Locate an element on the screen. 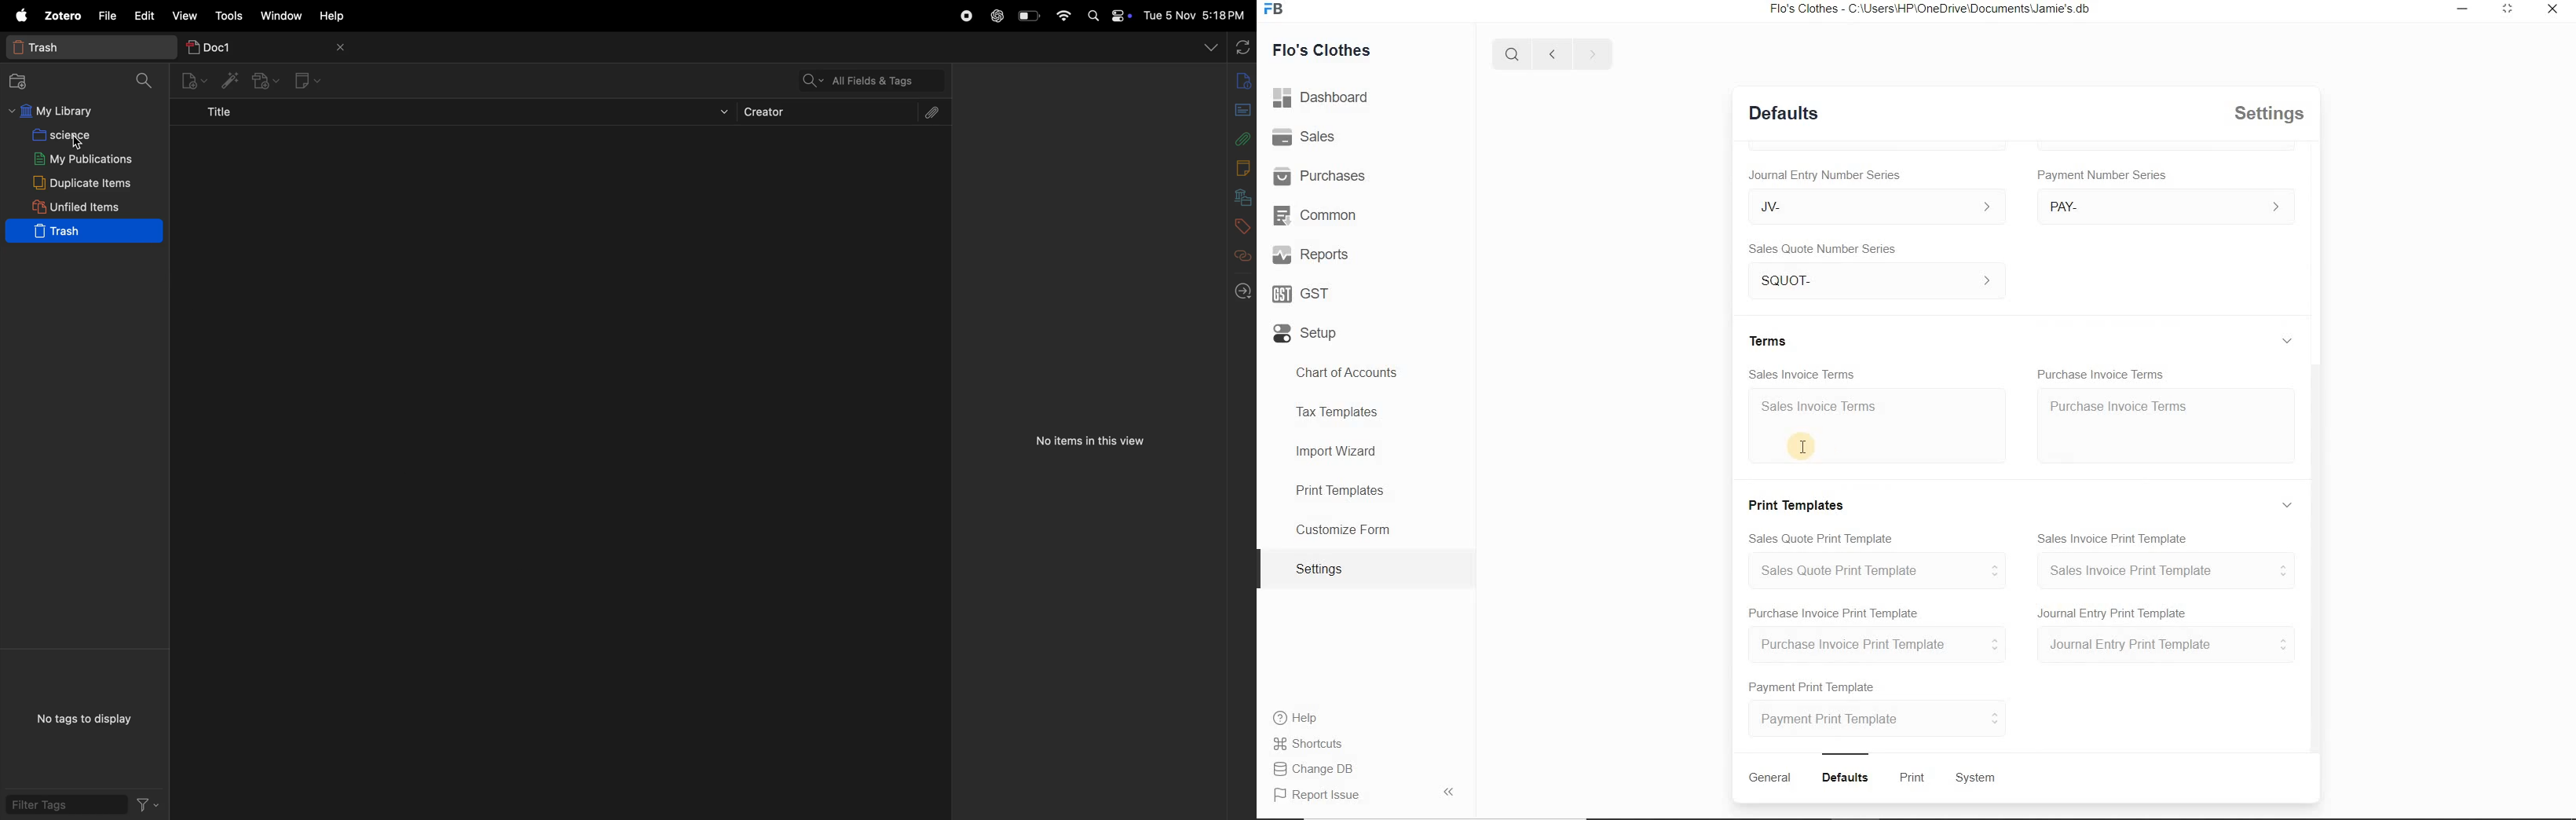 Image resolution: width=2576 pixels, height=840 pixels. wits Print is located at coordinates (1908, 777).